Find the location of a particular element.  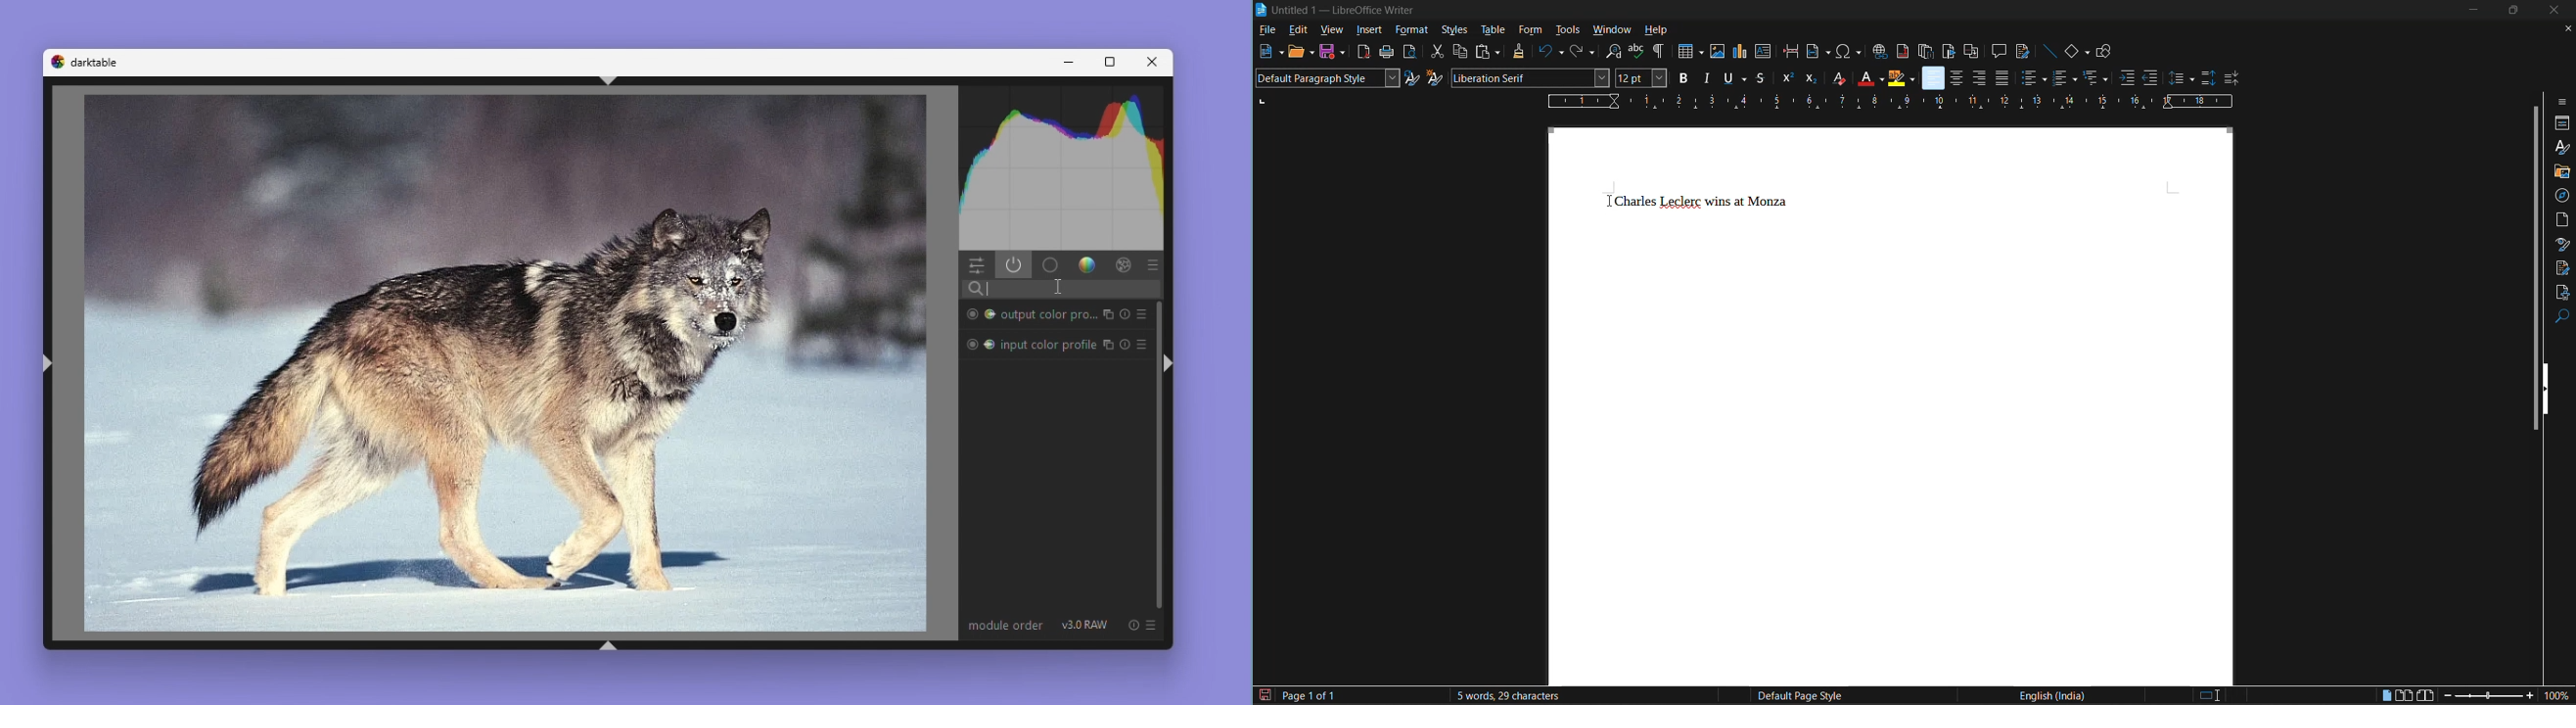

zoom in is located at coordinates (2531, 696).